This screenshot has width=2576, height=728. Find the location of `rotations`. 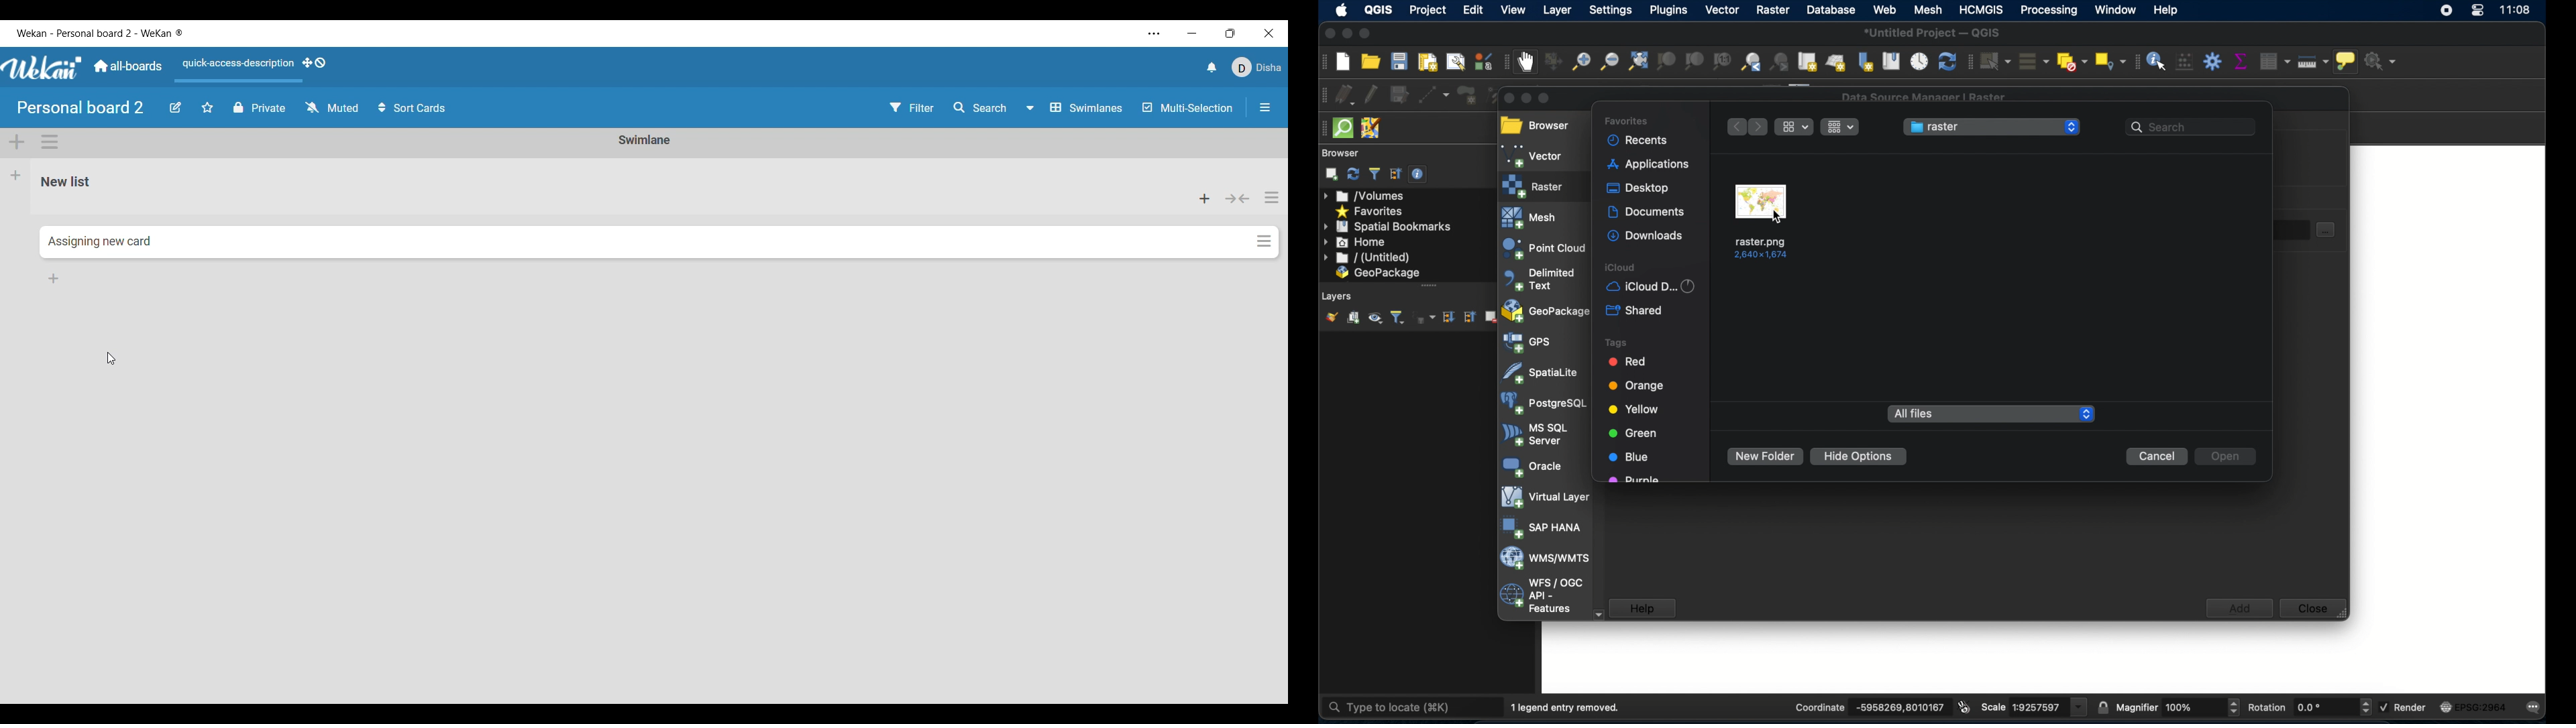

rotations is located at coordinates (2310, 707).